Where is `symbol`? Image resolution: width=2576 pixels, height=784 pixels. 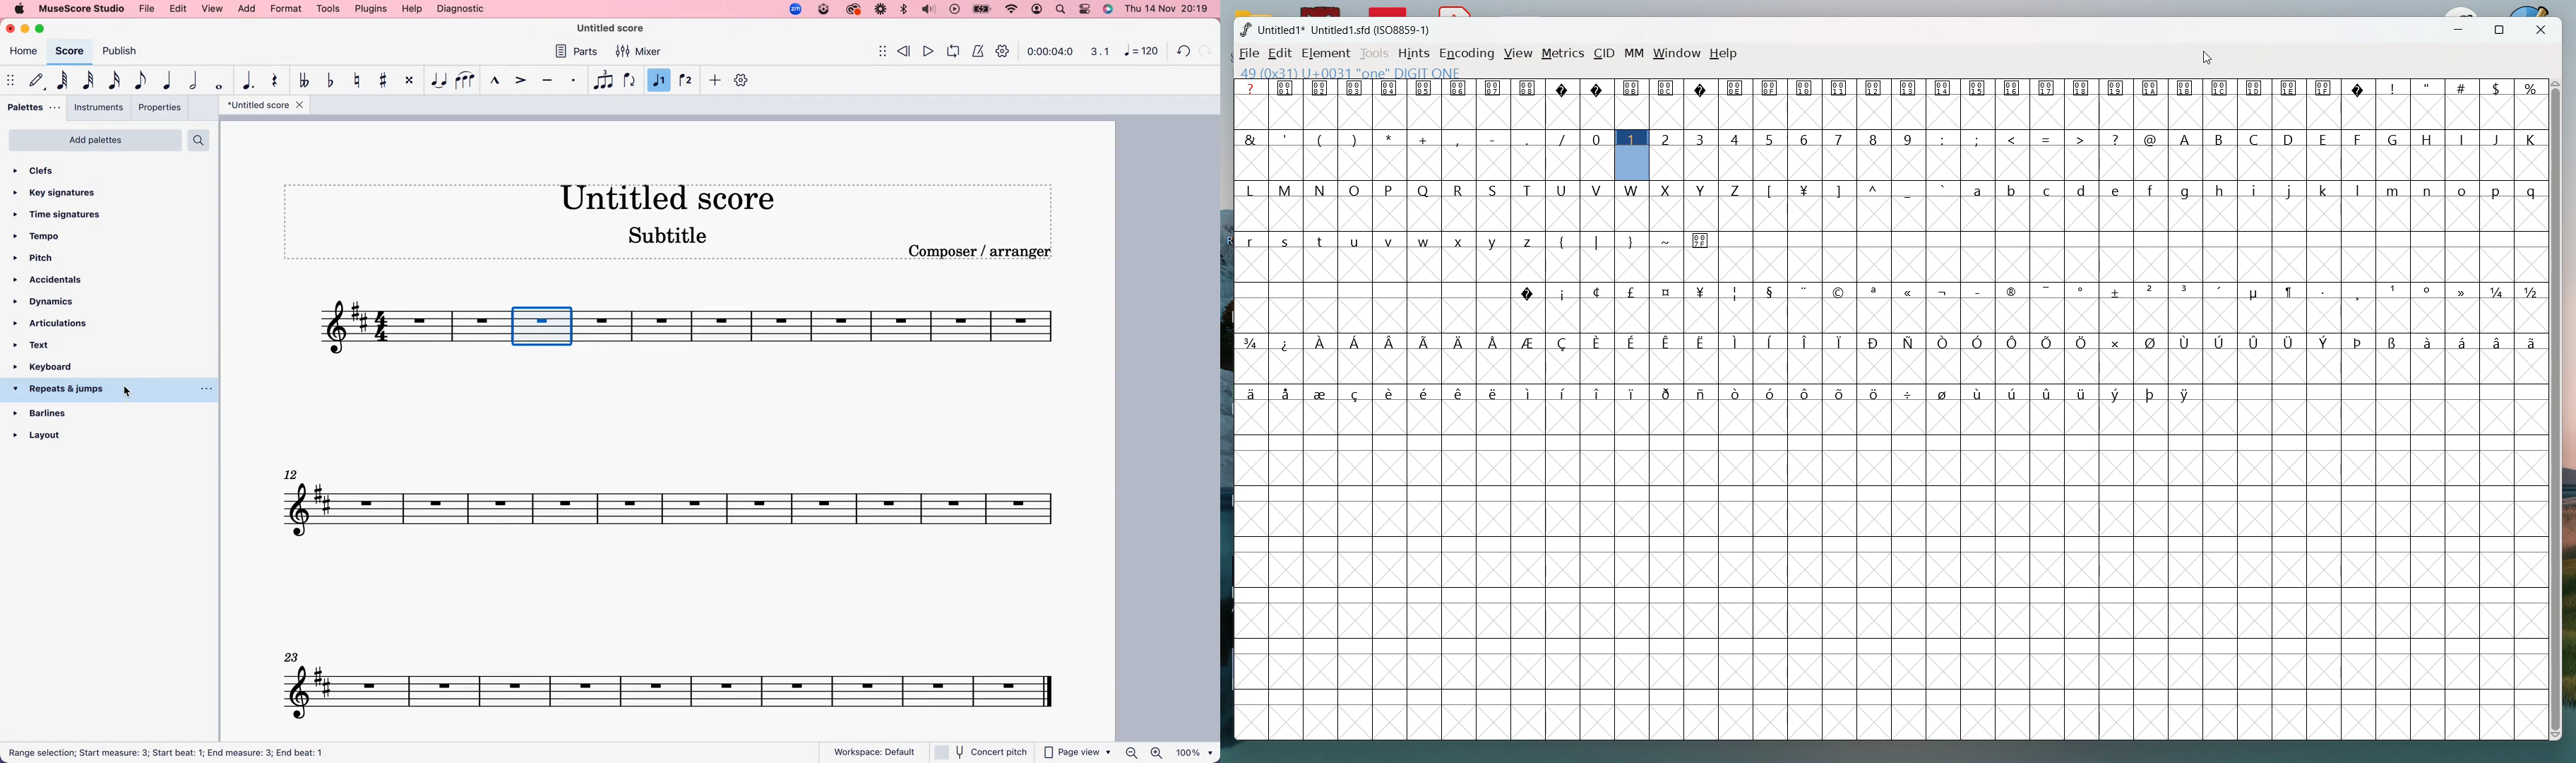 symbol is located at coordinates (1875, 87).